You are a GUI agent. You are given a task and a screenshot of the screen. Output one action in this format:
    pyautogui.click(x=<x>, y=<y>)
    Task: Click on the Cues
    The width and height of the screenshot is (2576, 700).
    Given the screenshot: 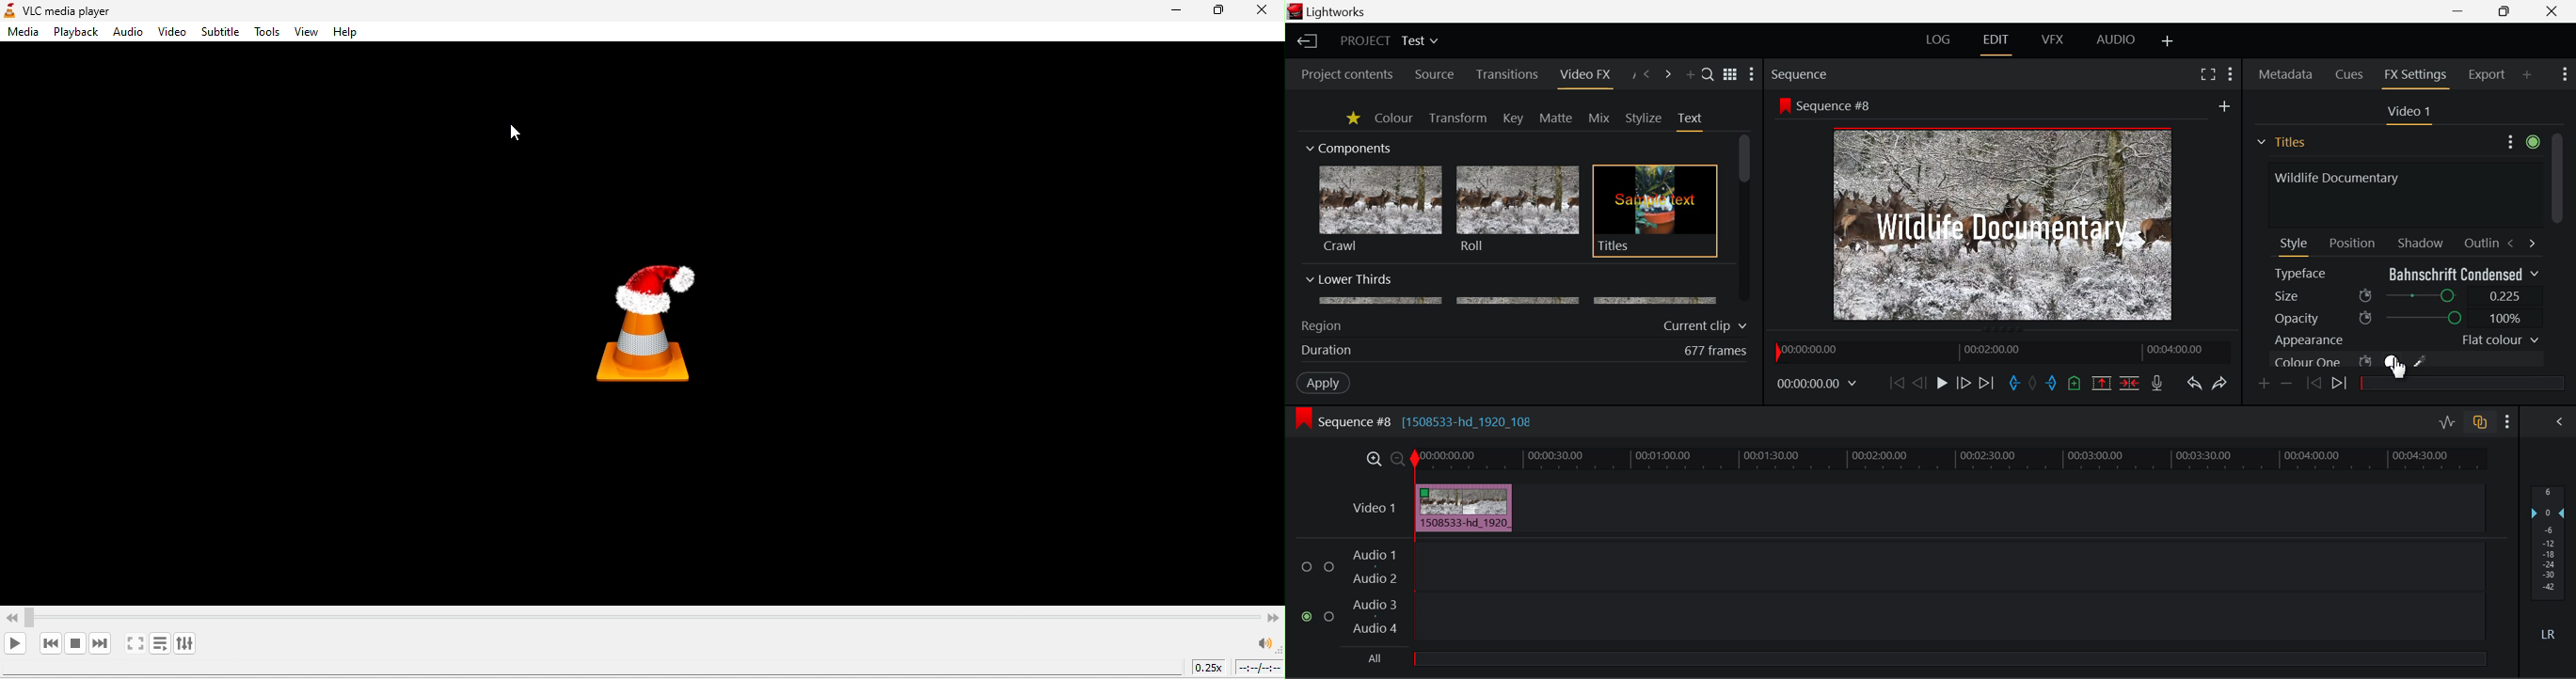 What is the action you would take?
    pyautogui.click(x=2351, y=75)
    